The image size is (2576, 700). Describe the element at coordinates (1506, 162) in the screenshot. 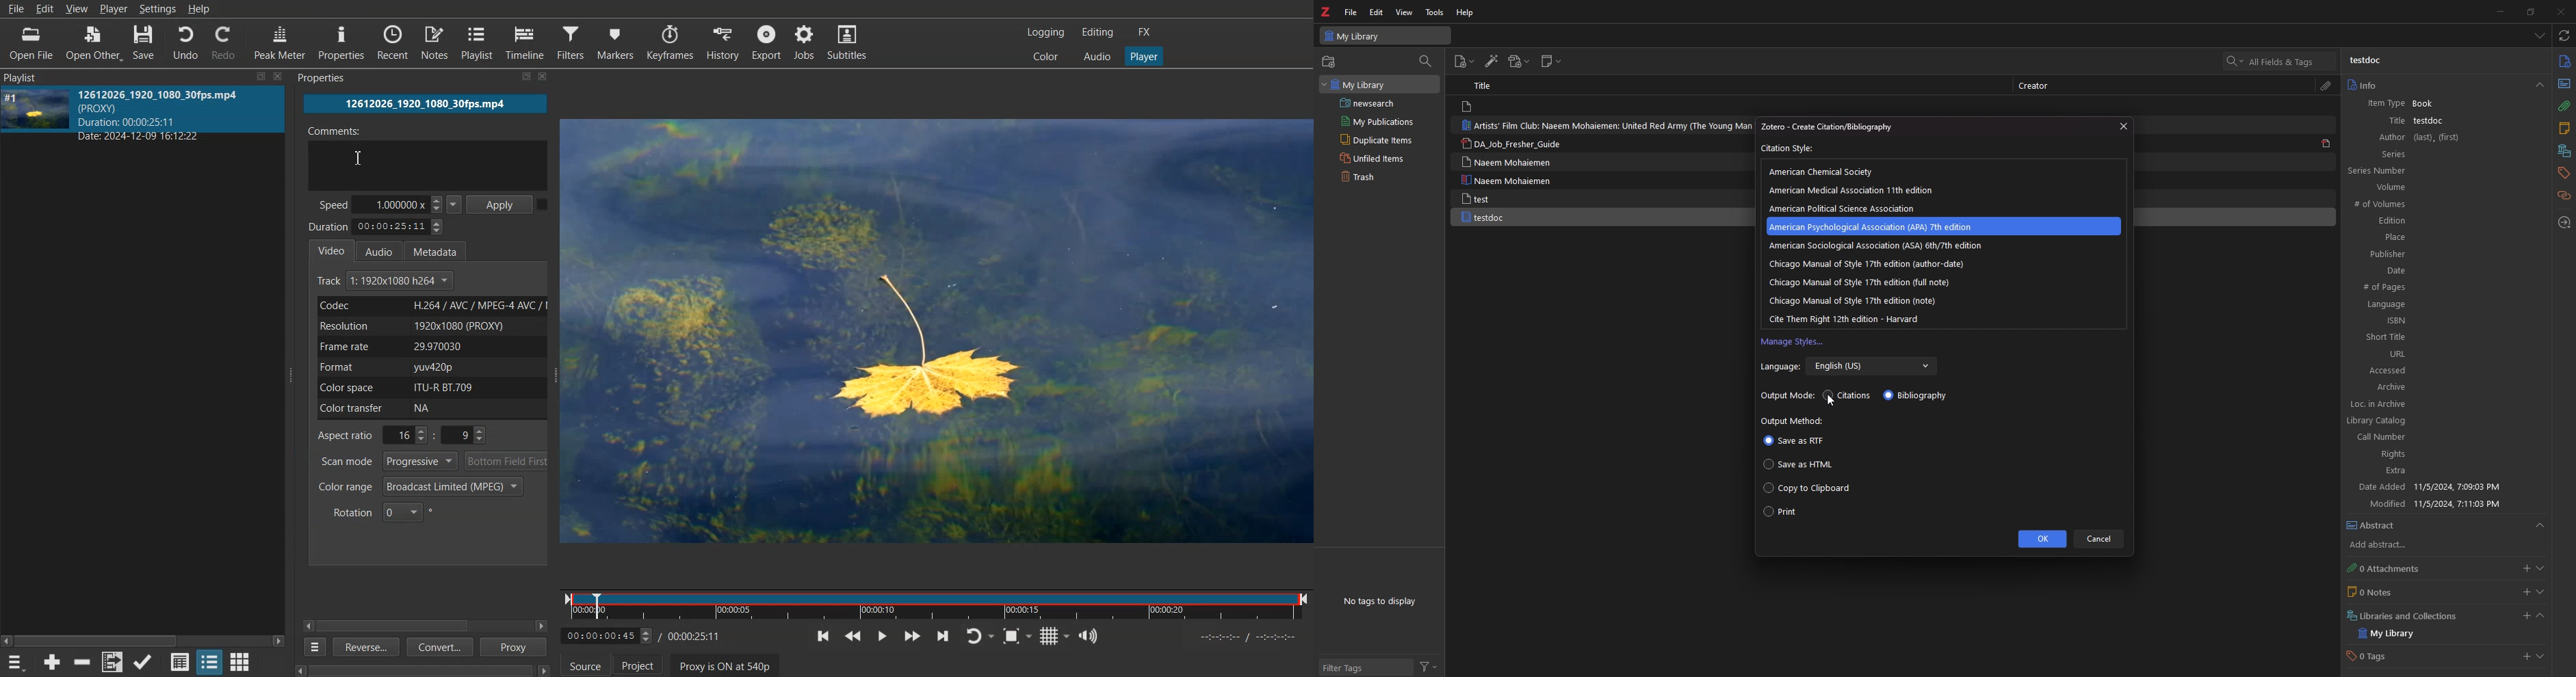

I see `Naeem Mohaiemen` at that location.